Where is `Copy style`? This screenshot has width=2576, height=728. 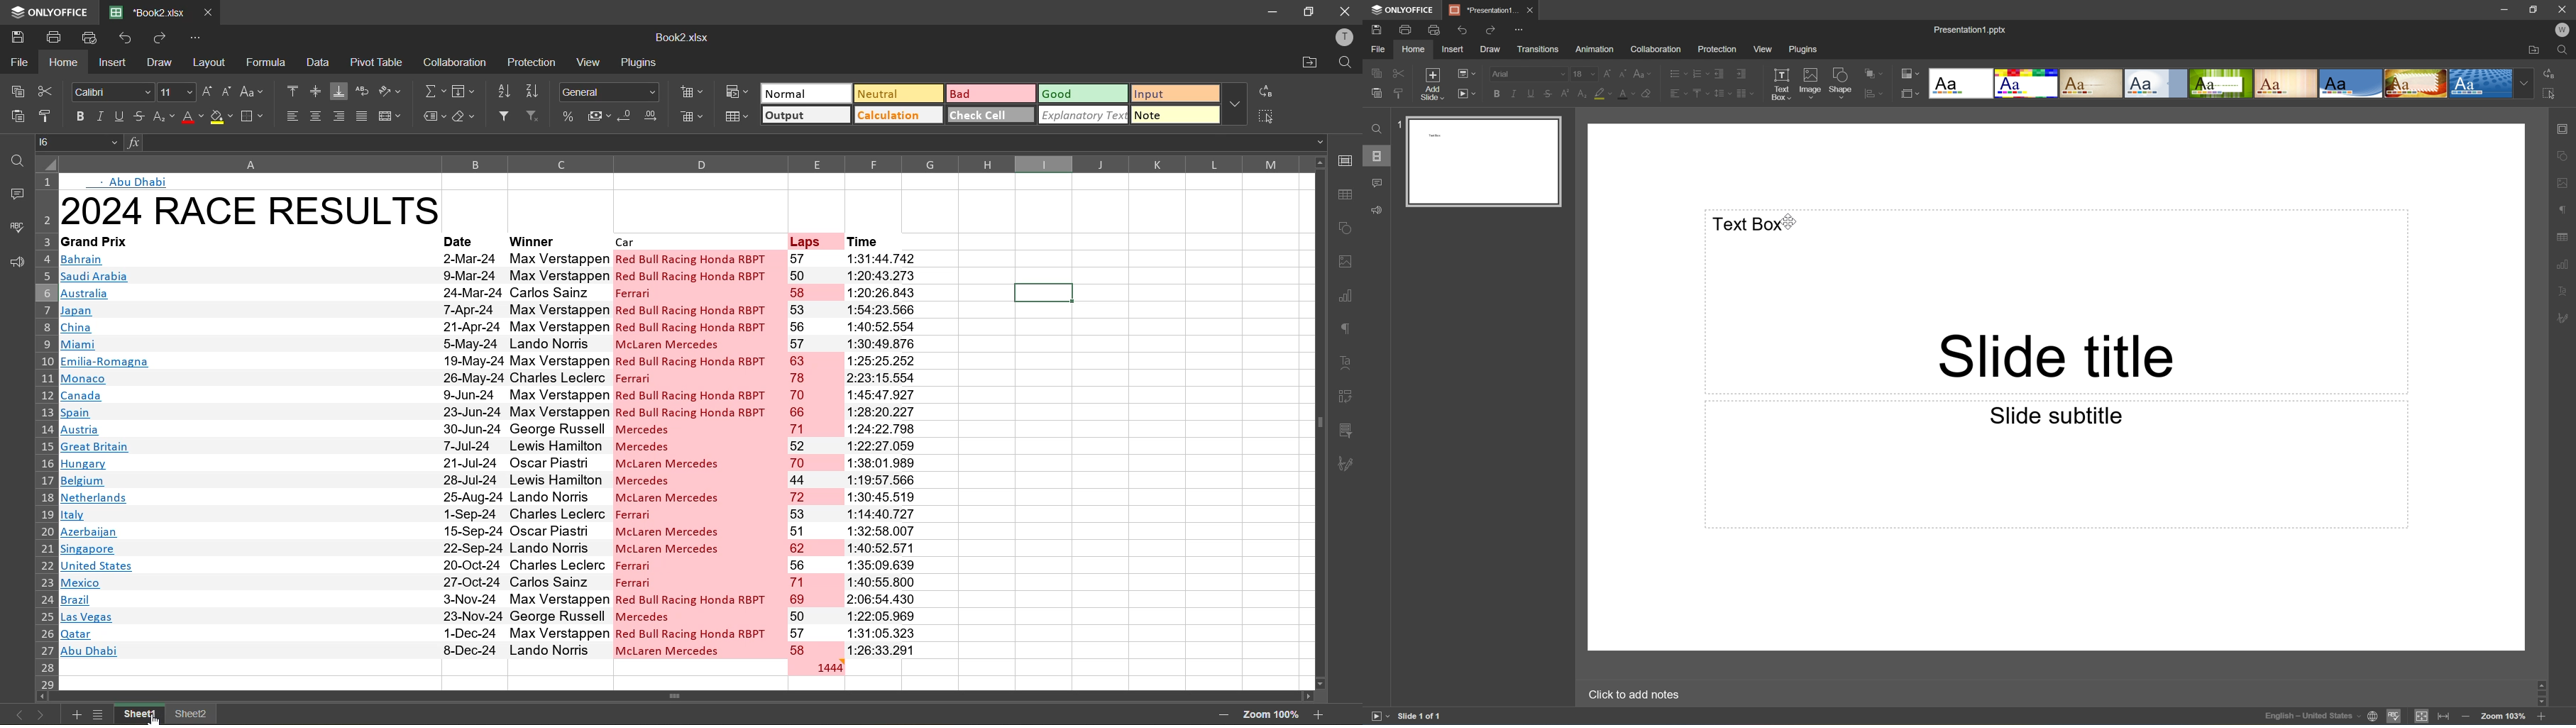
Copy style is located at coordinates (1399, 94).